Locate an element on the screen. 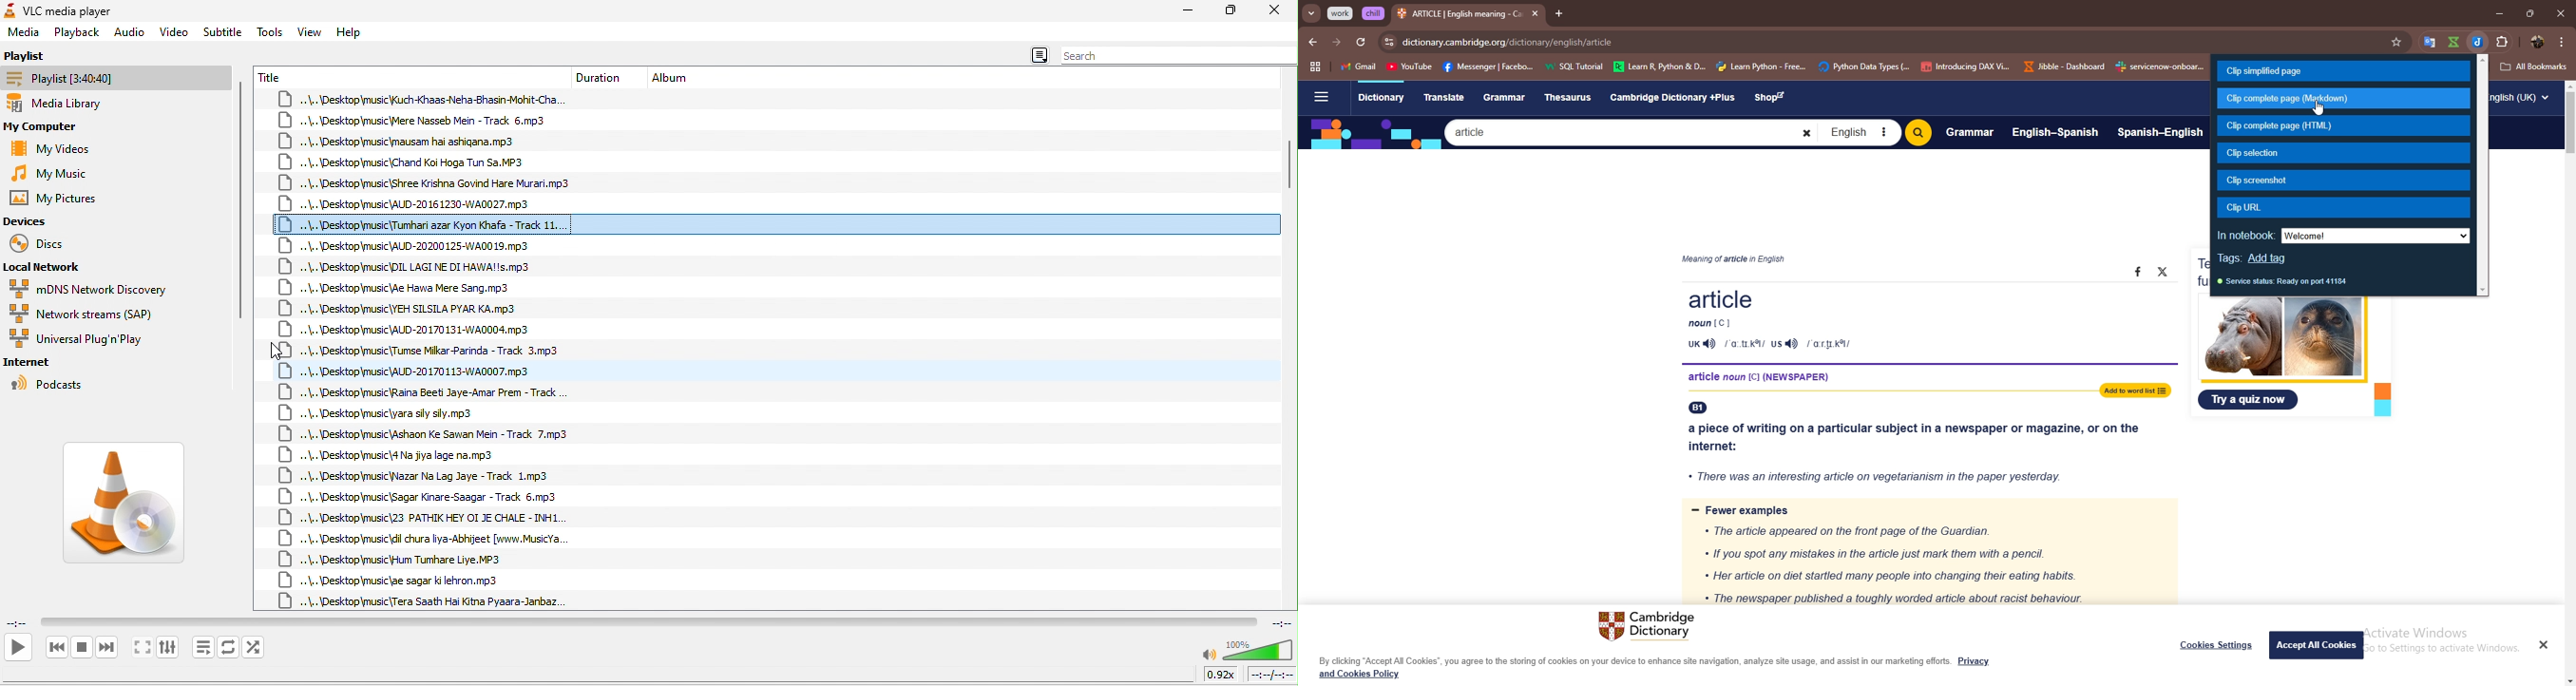 The width and height of the screenshot is (2576, 700). extension is located at coordinates (2454, 41).